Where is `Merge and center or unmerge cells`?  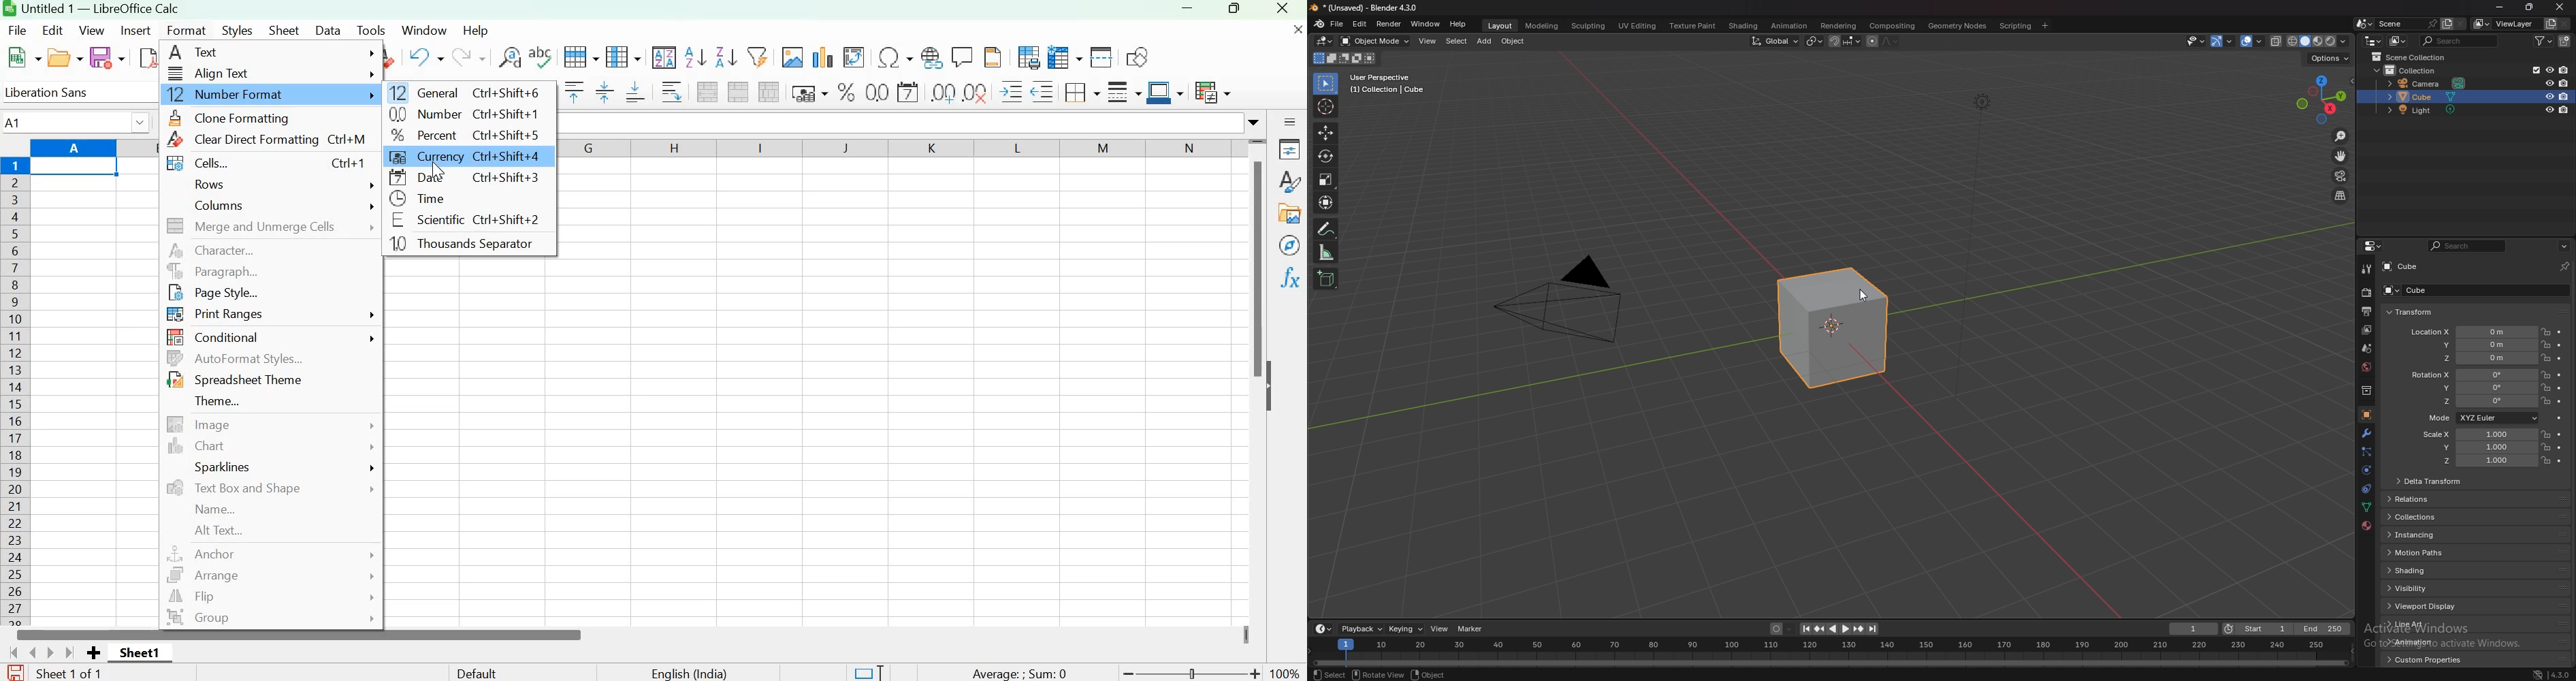 Merge and center or unmerge cells is located at coordinates (709, 92).